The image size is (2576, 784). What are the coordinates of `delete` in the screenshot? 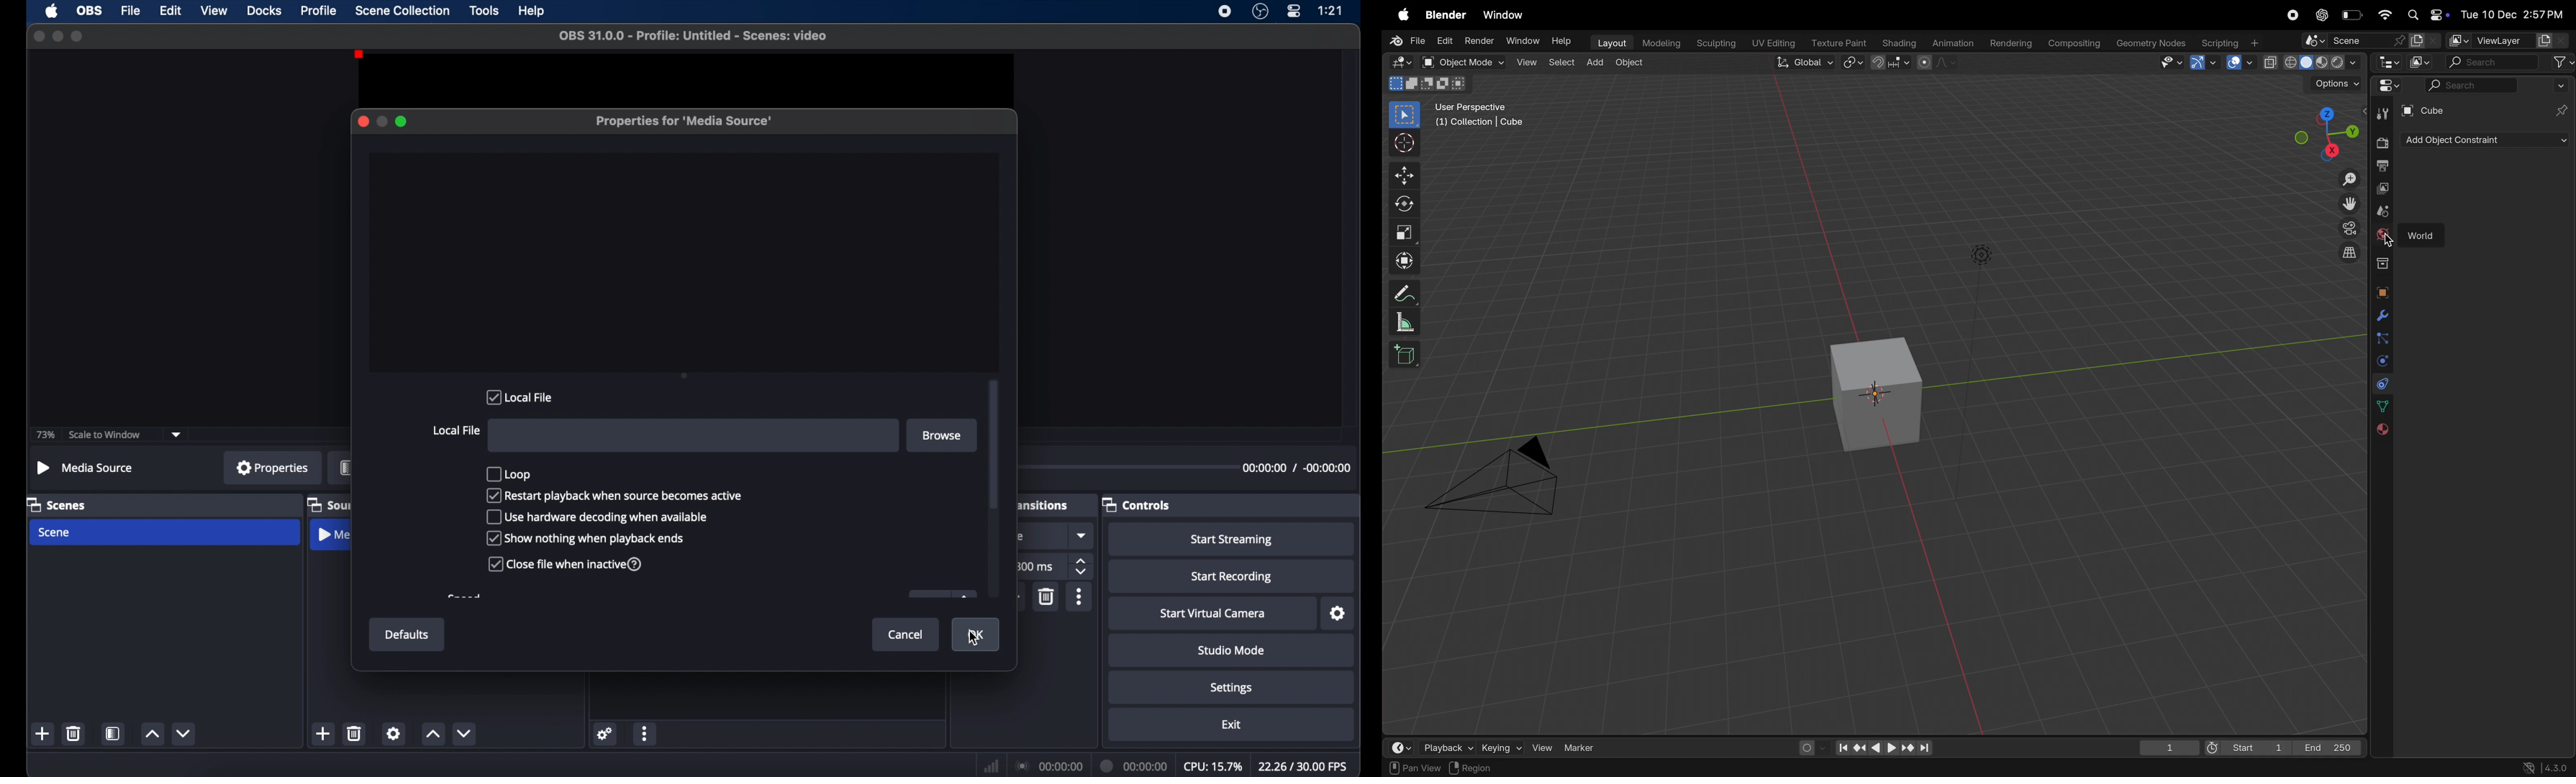 It's located at (73, 733).